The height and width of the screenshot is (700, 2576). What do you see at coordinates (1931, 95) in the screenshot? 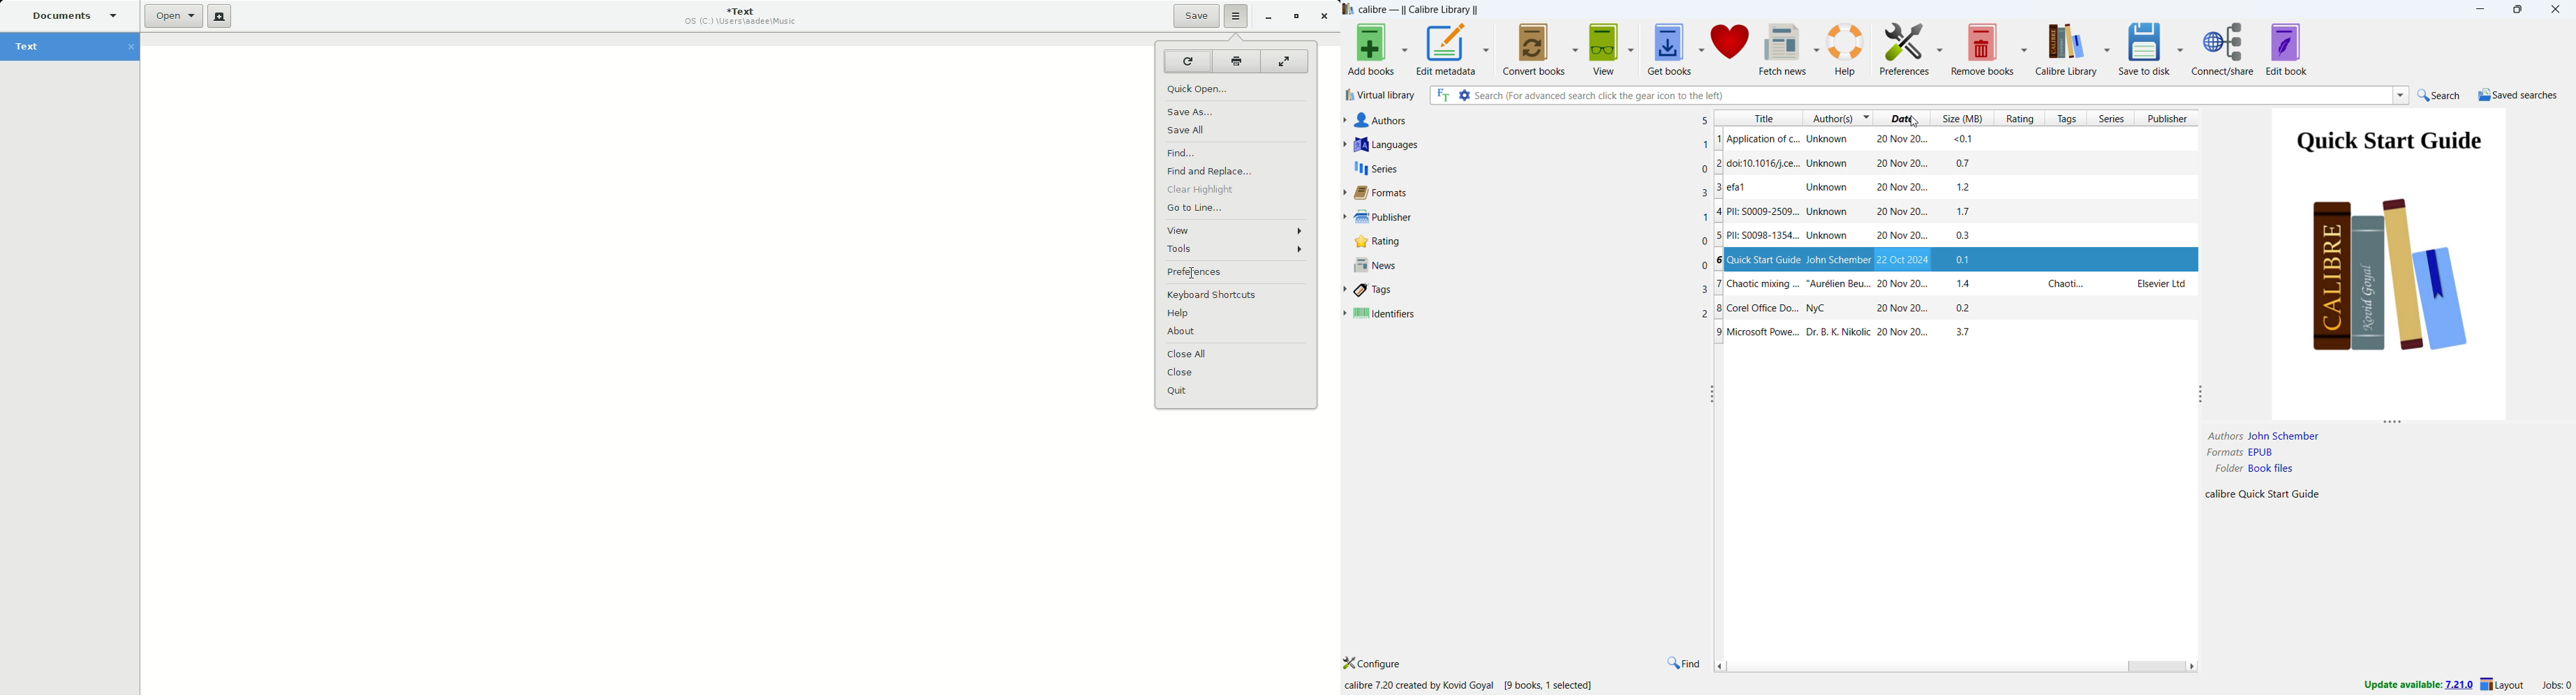
I see `Search for advance search click the gear icon to the left` at bounding box center [1931, 95].